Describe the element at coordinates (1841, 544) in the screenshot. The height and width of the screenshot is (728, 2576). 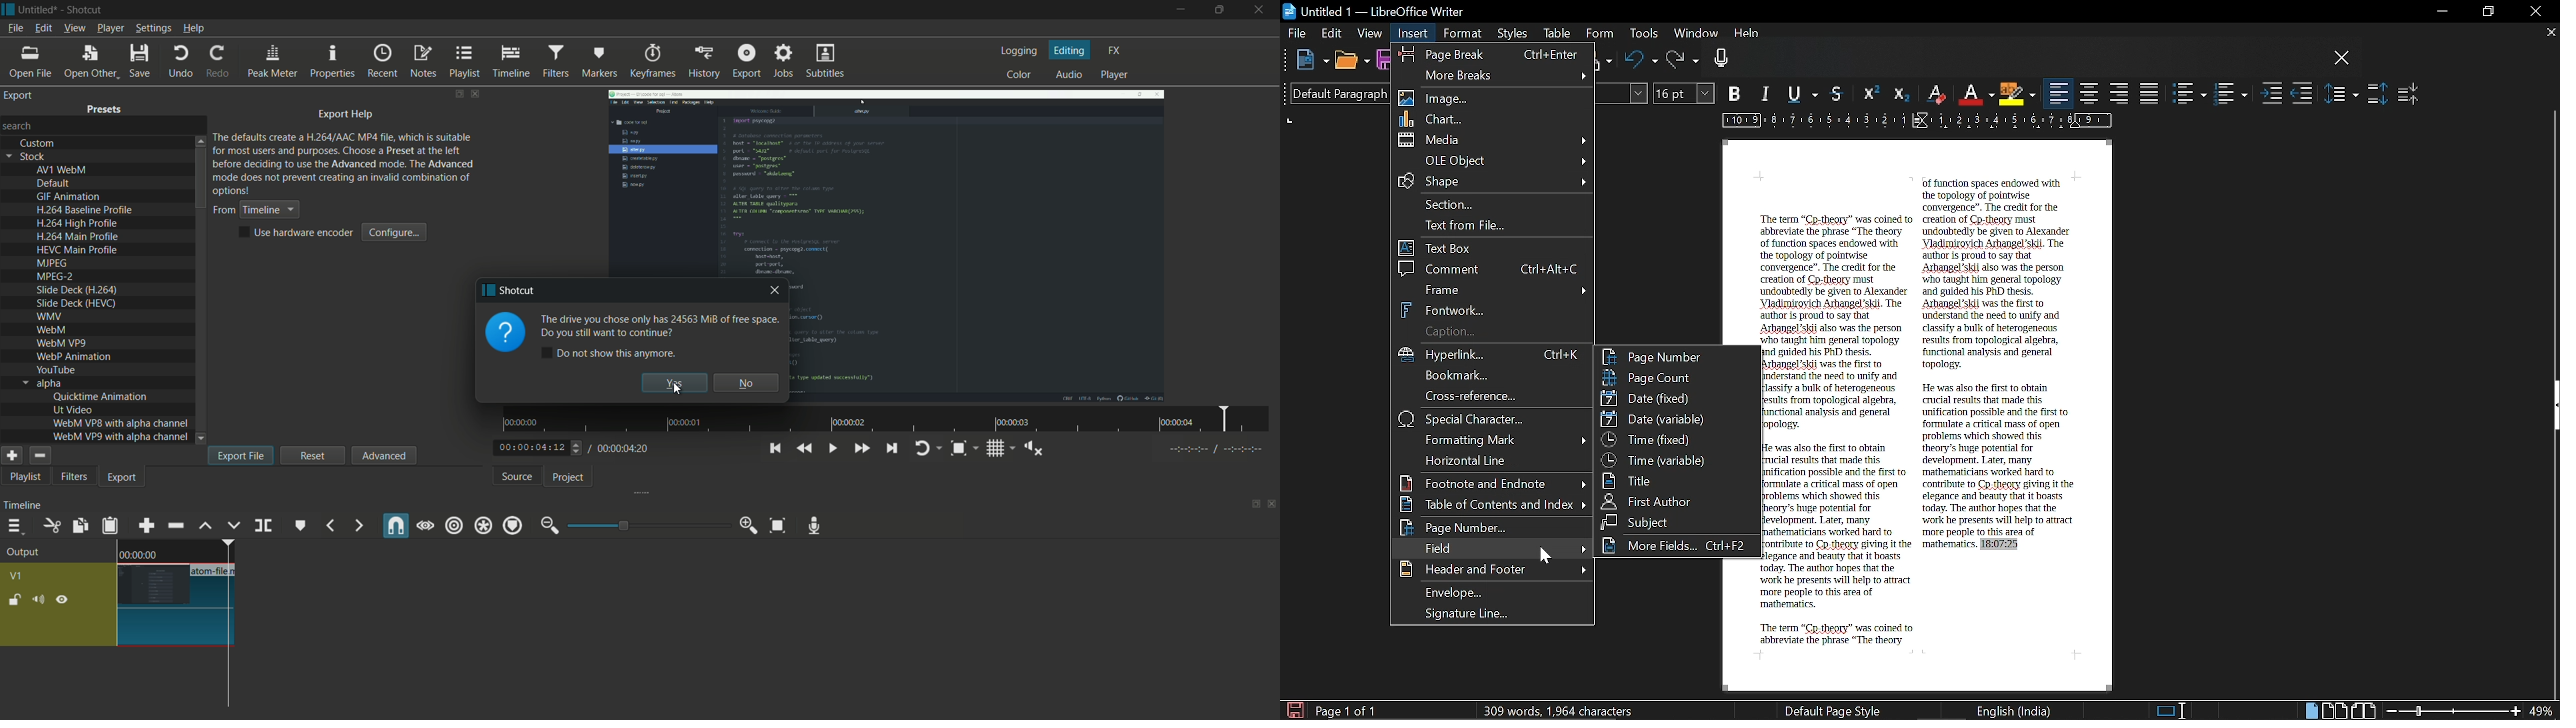
I see `He was also the first to obtain crucial results that made this unification possible and the first to formulate a critical mass of open problems which showed this theory's huge potential for development. I ater, many mathematicians worked hard to contribute to Co theory giving it the elegance and beauty that it boasts today. The author hopes that the work he presents will help to attract more people to this area of mathematics.  The term "Cp theory" was coined to abbreviate the phrase "The theory` at that location.